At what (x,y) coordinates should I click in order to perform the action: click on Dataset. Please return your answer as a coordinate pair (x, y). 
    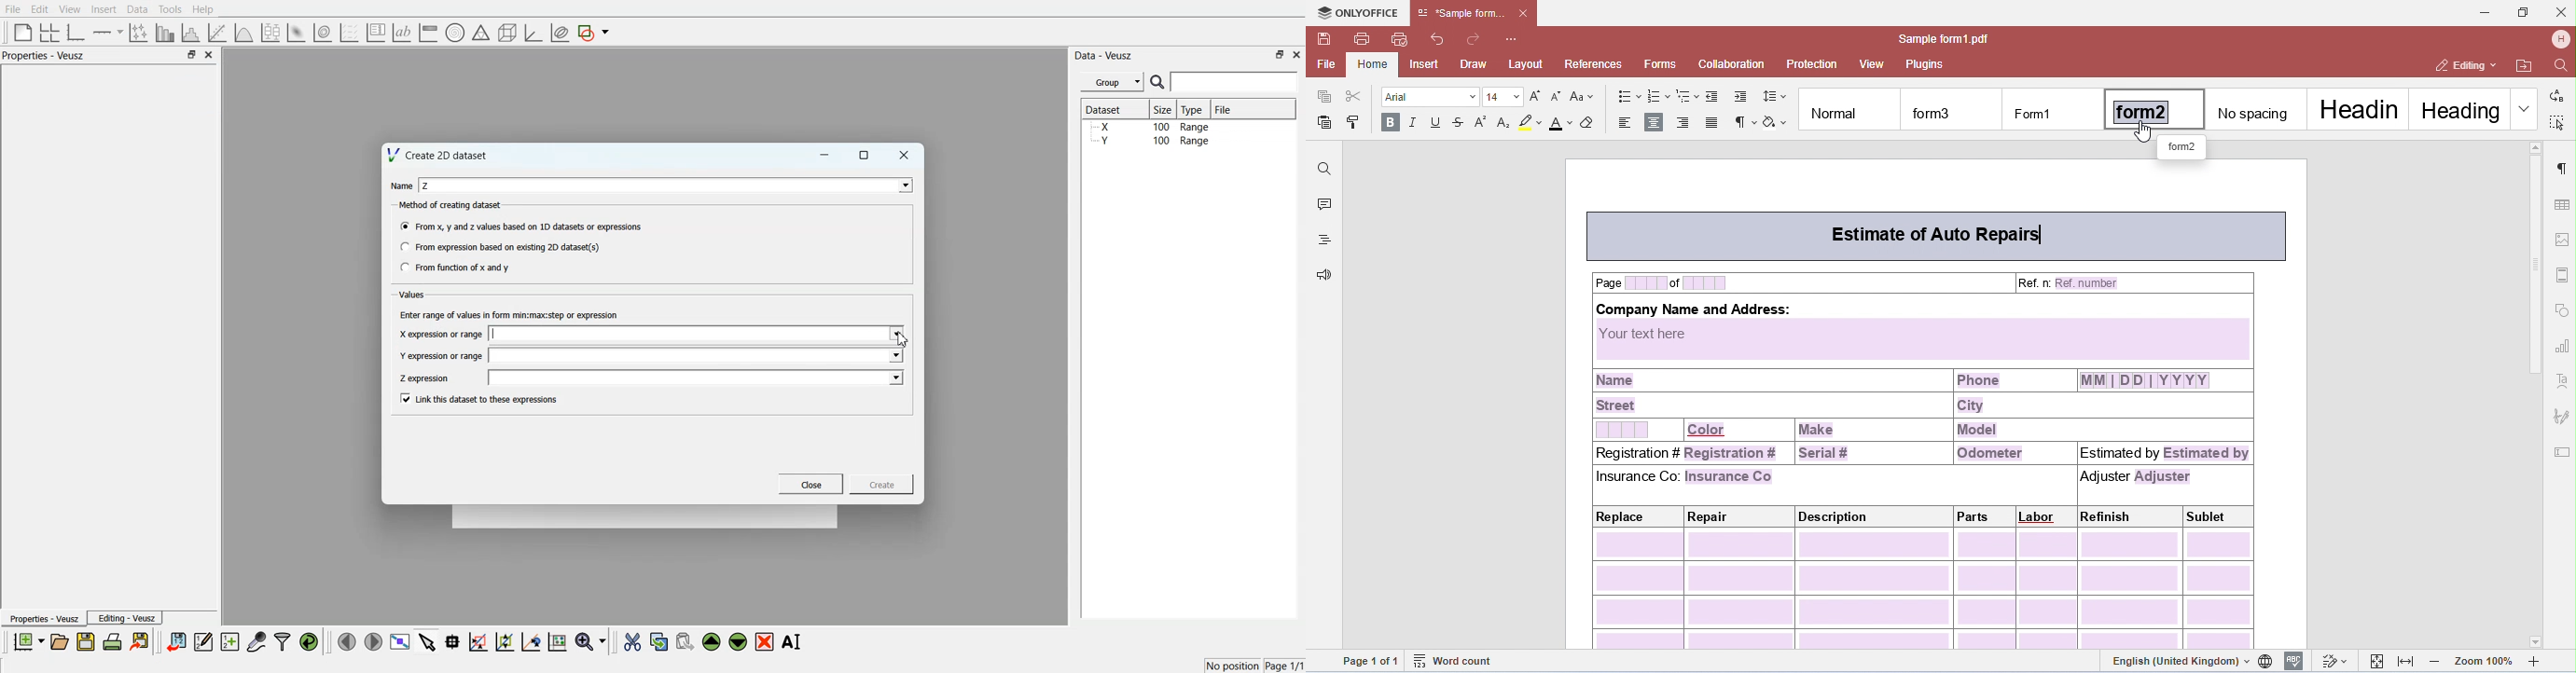
    Looking at the image, I should click on (1110, 109).